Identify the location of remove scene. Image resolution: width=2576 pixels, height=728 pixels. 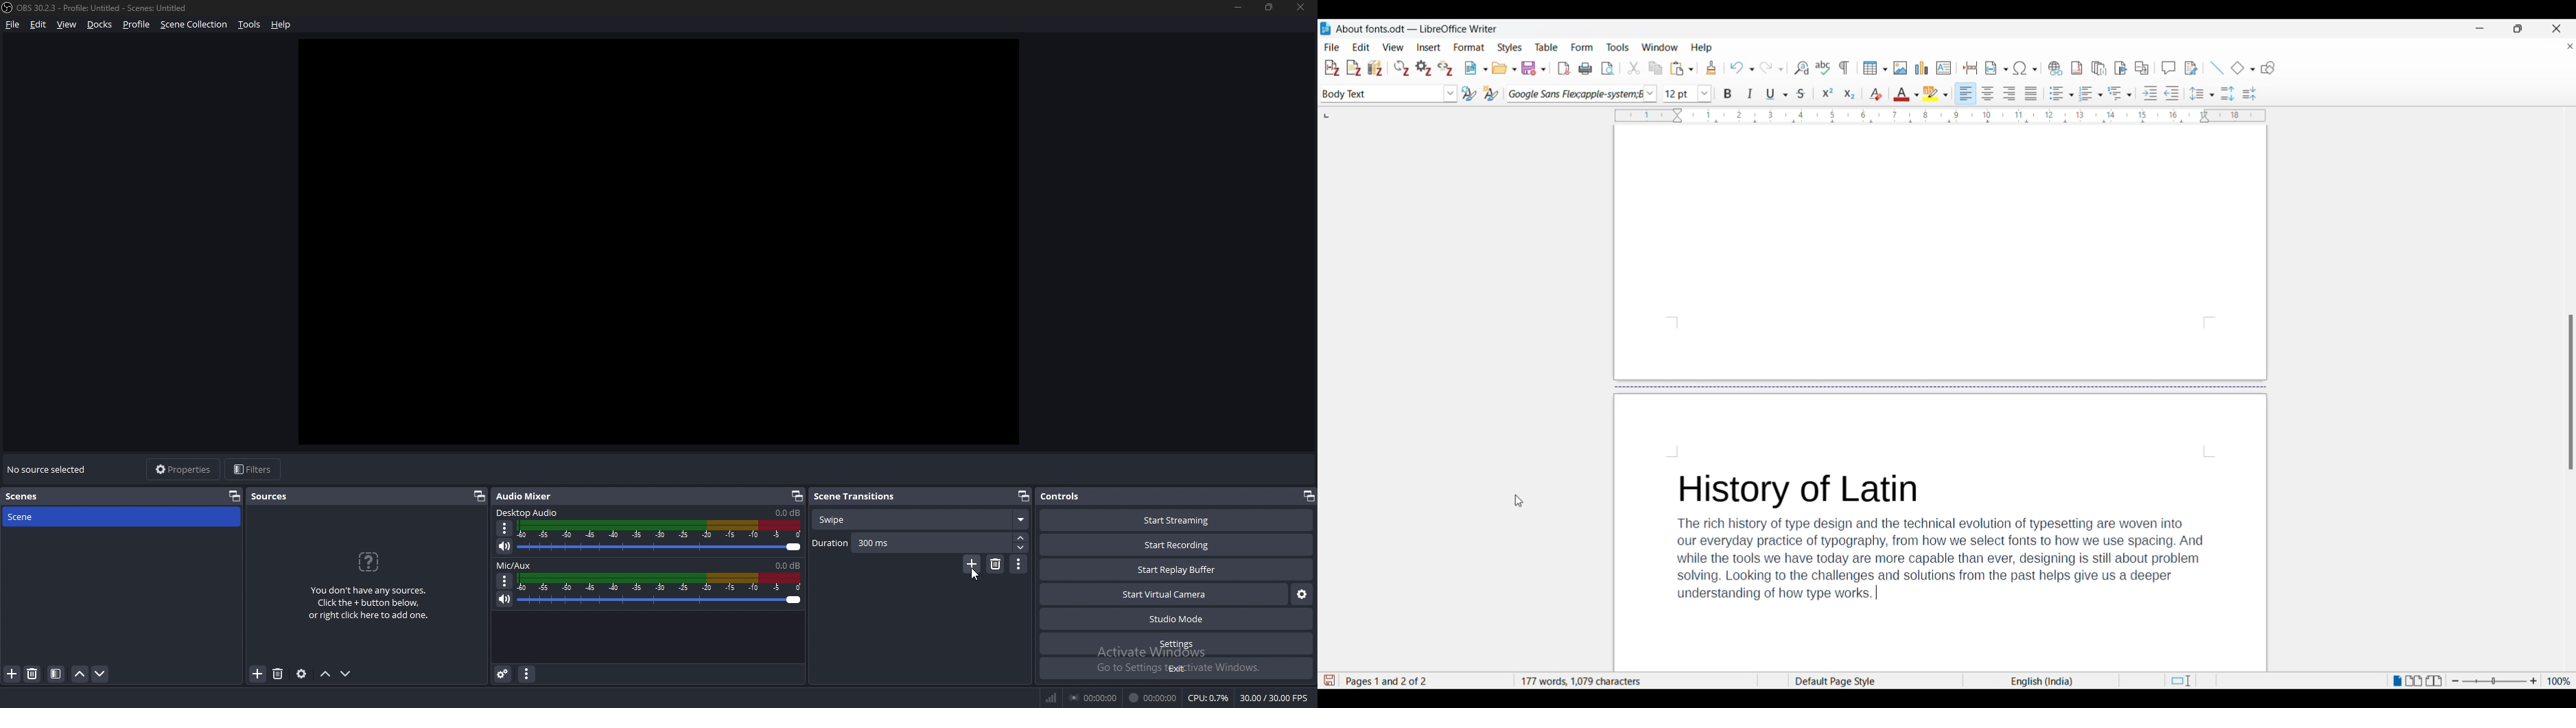
(34, 673).